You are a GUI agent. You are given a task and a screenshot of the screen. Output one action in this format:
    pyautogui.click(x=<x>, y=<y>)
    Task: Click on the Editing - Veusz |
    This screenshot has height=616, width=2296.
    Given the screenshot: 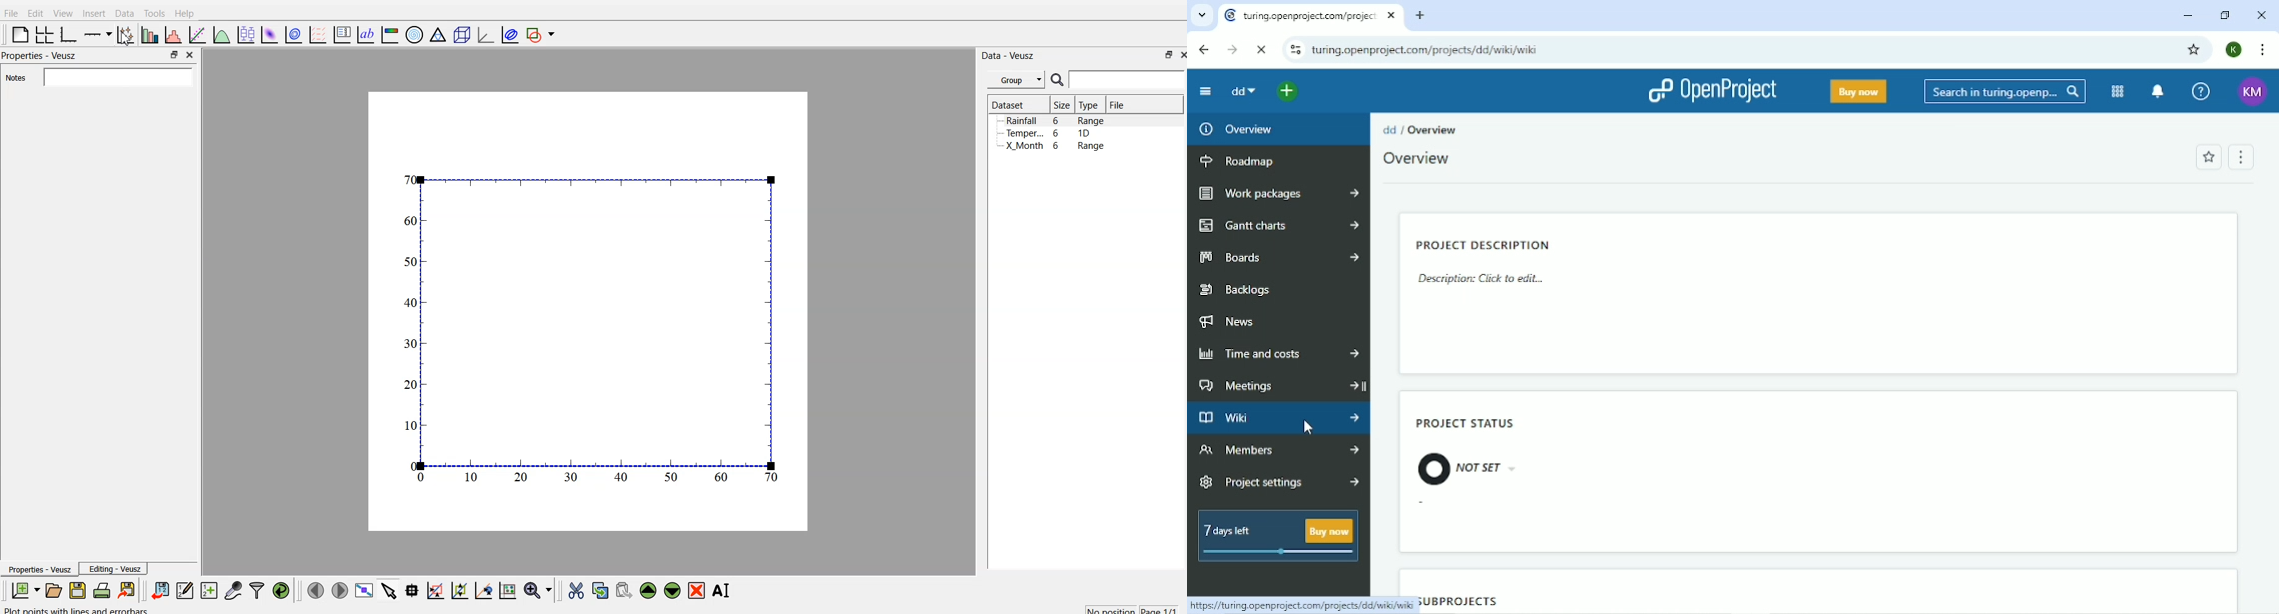 What is the action you would take?
    pyautogui.click(x=116, y=569)
    